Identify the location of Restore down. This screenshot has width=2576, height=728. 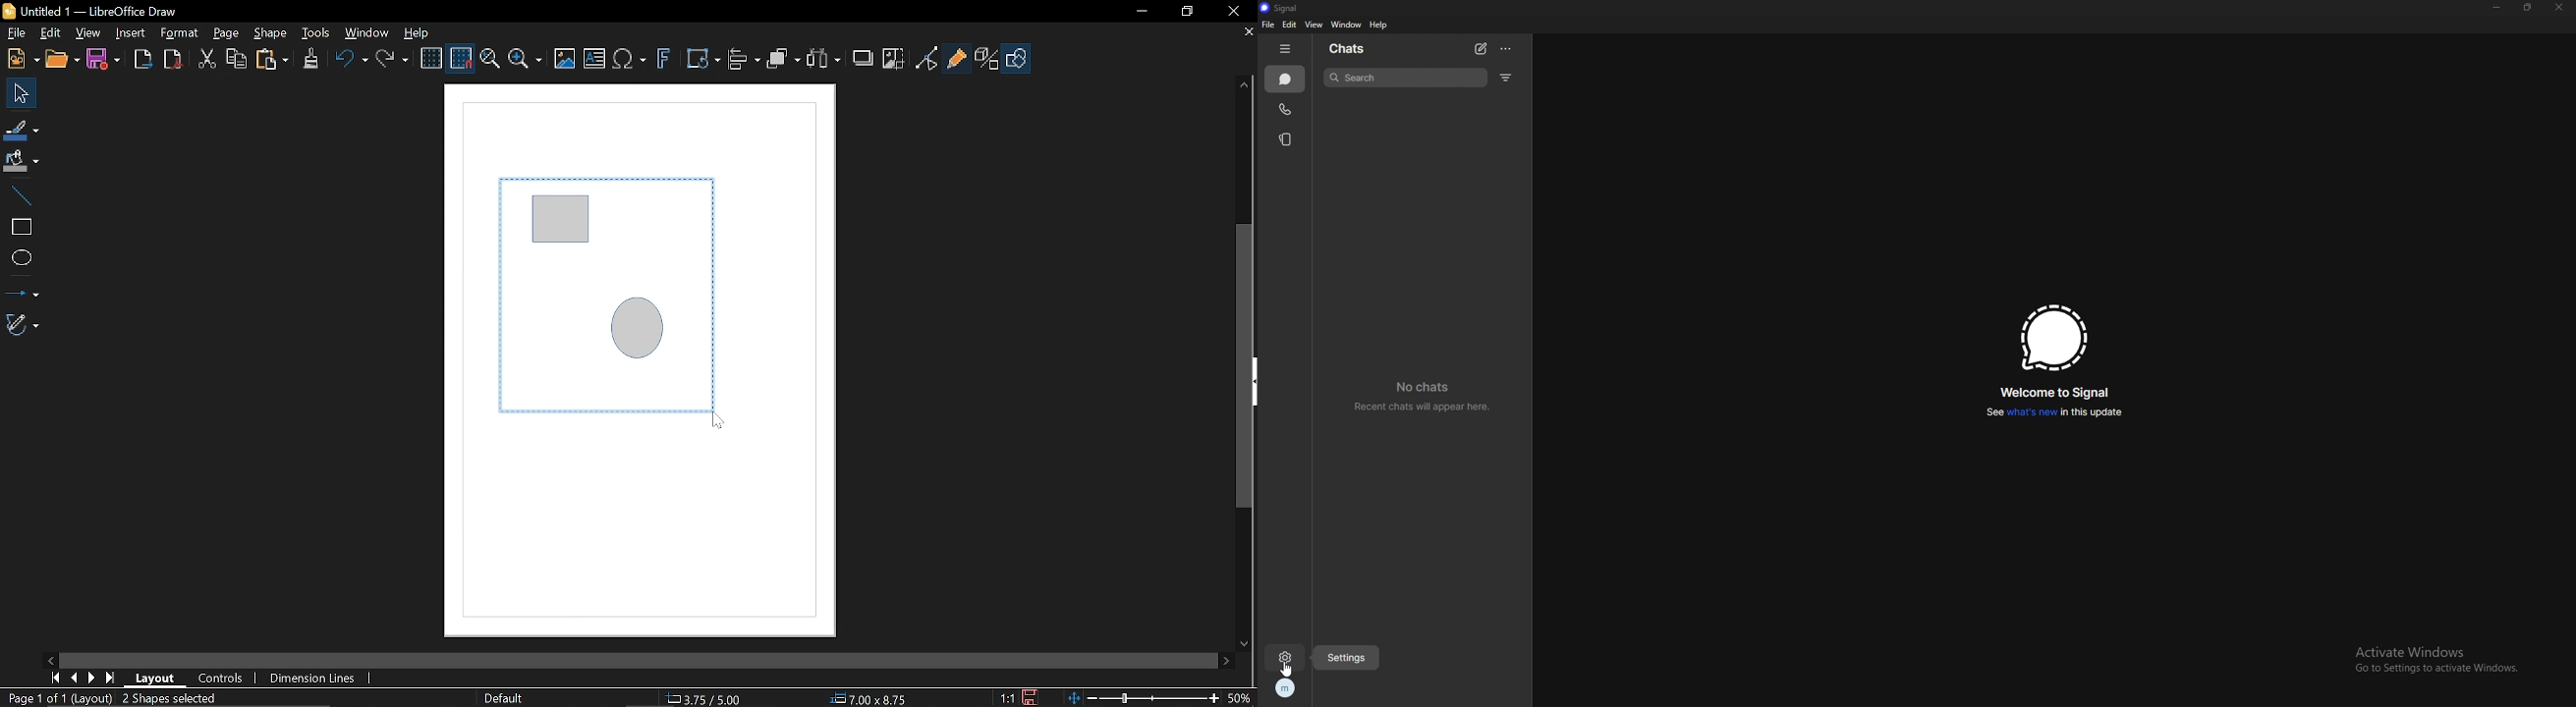
(1185, 11).